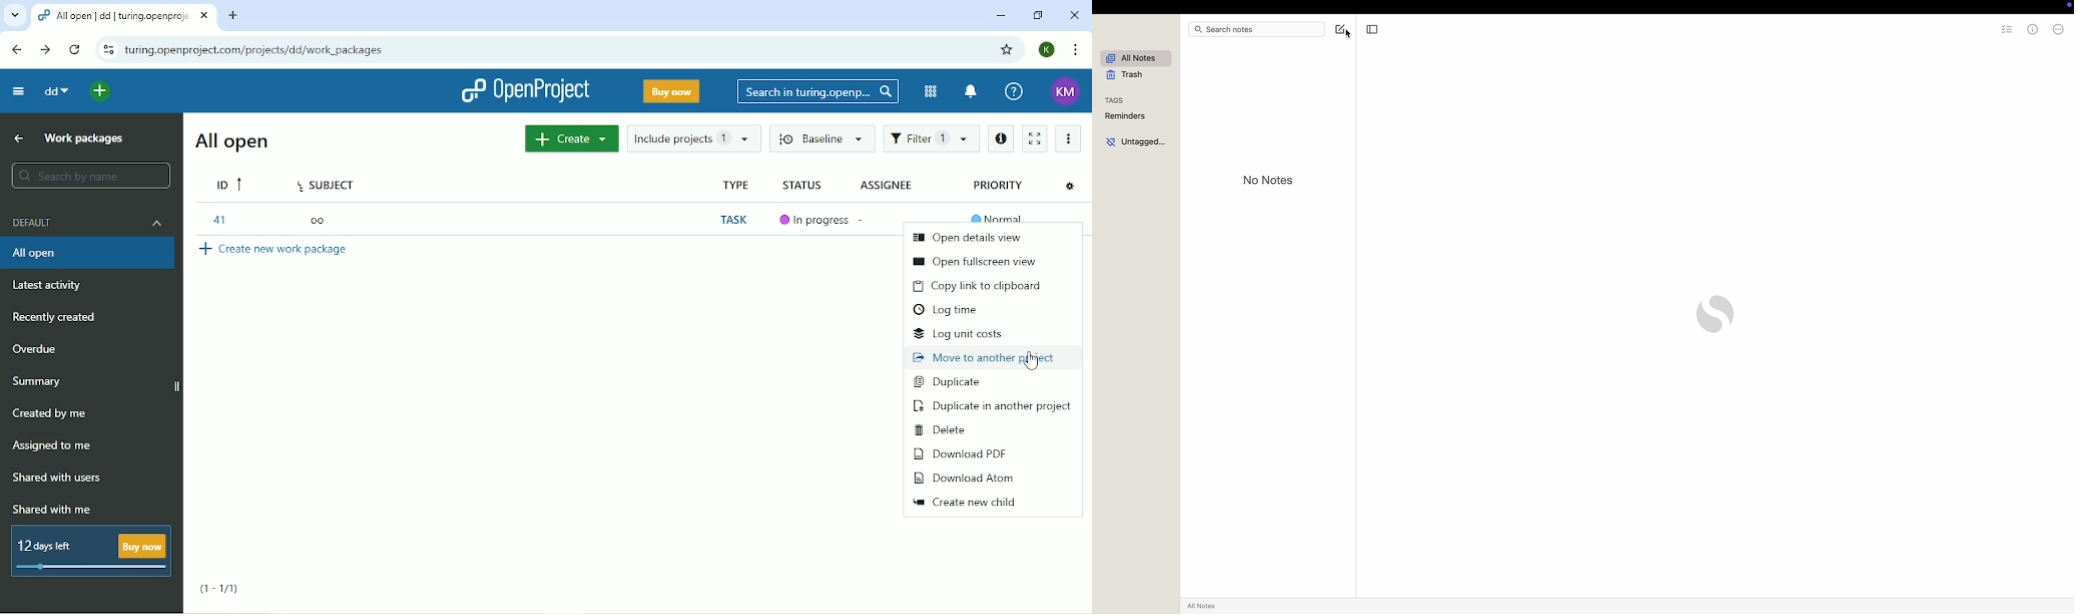  I want to click on Open quick add menu, so click(101, 93).